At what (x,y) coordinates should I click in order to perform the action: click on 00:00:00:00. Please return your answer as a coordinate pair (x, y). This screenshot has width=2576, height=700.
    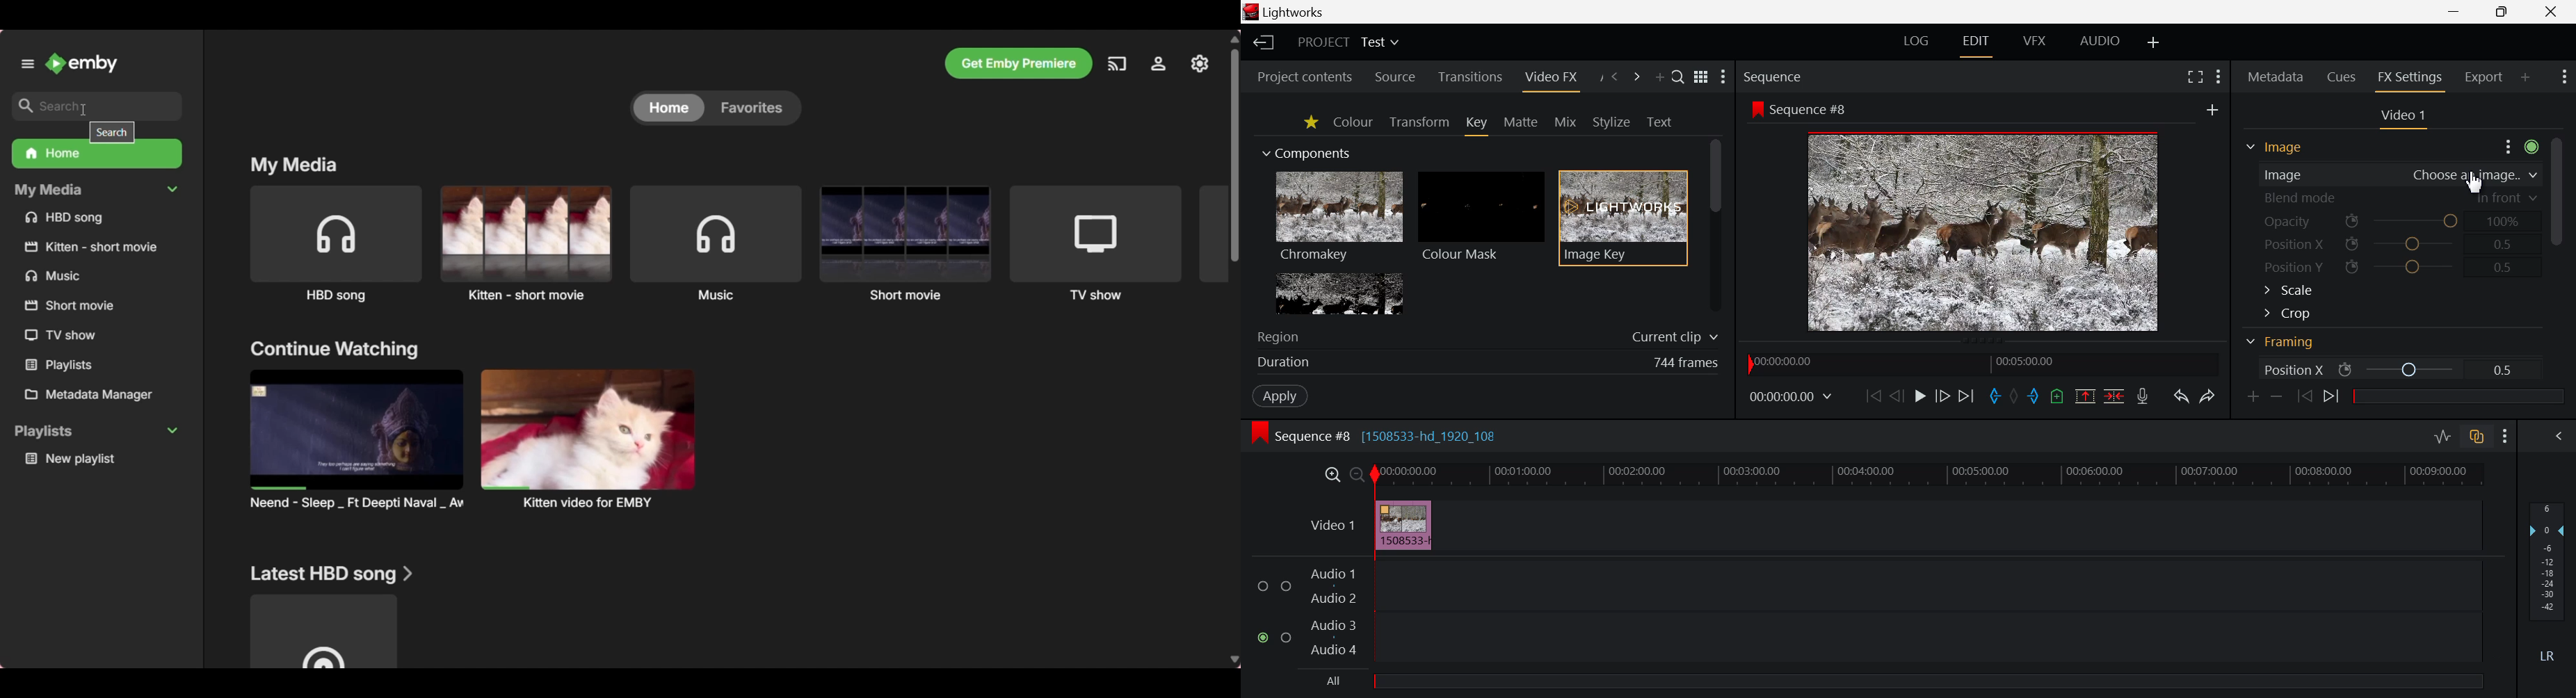
    Looking at the image, I should click on (1790, 395).